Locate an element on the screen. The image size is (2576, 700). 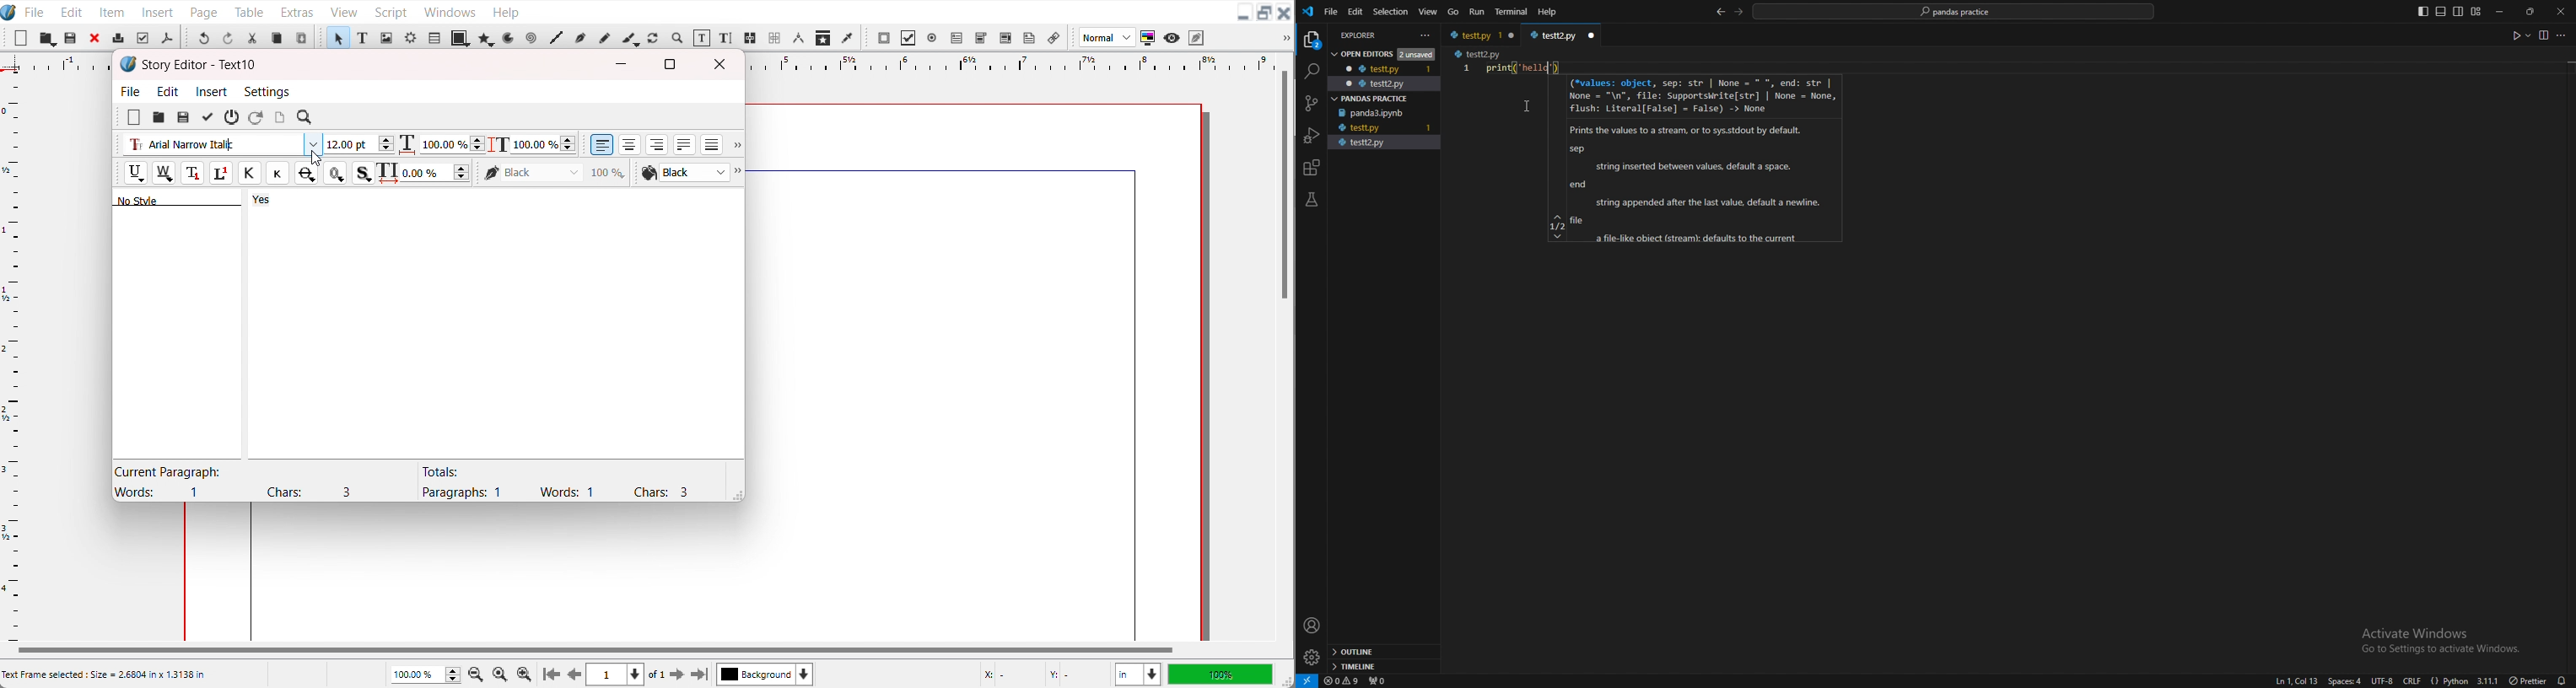
Image preview quality is located at coordinates (1107, 37).